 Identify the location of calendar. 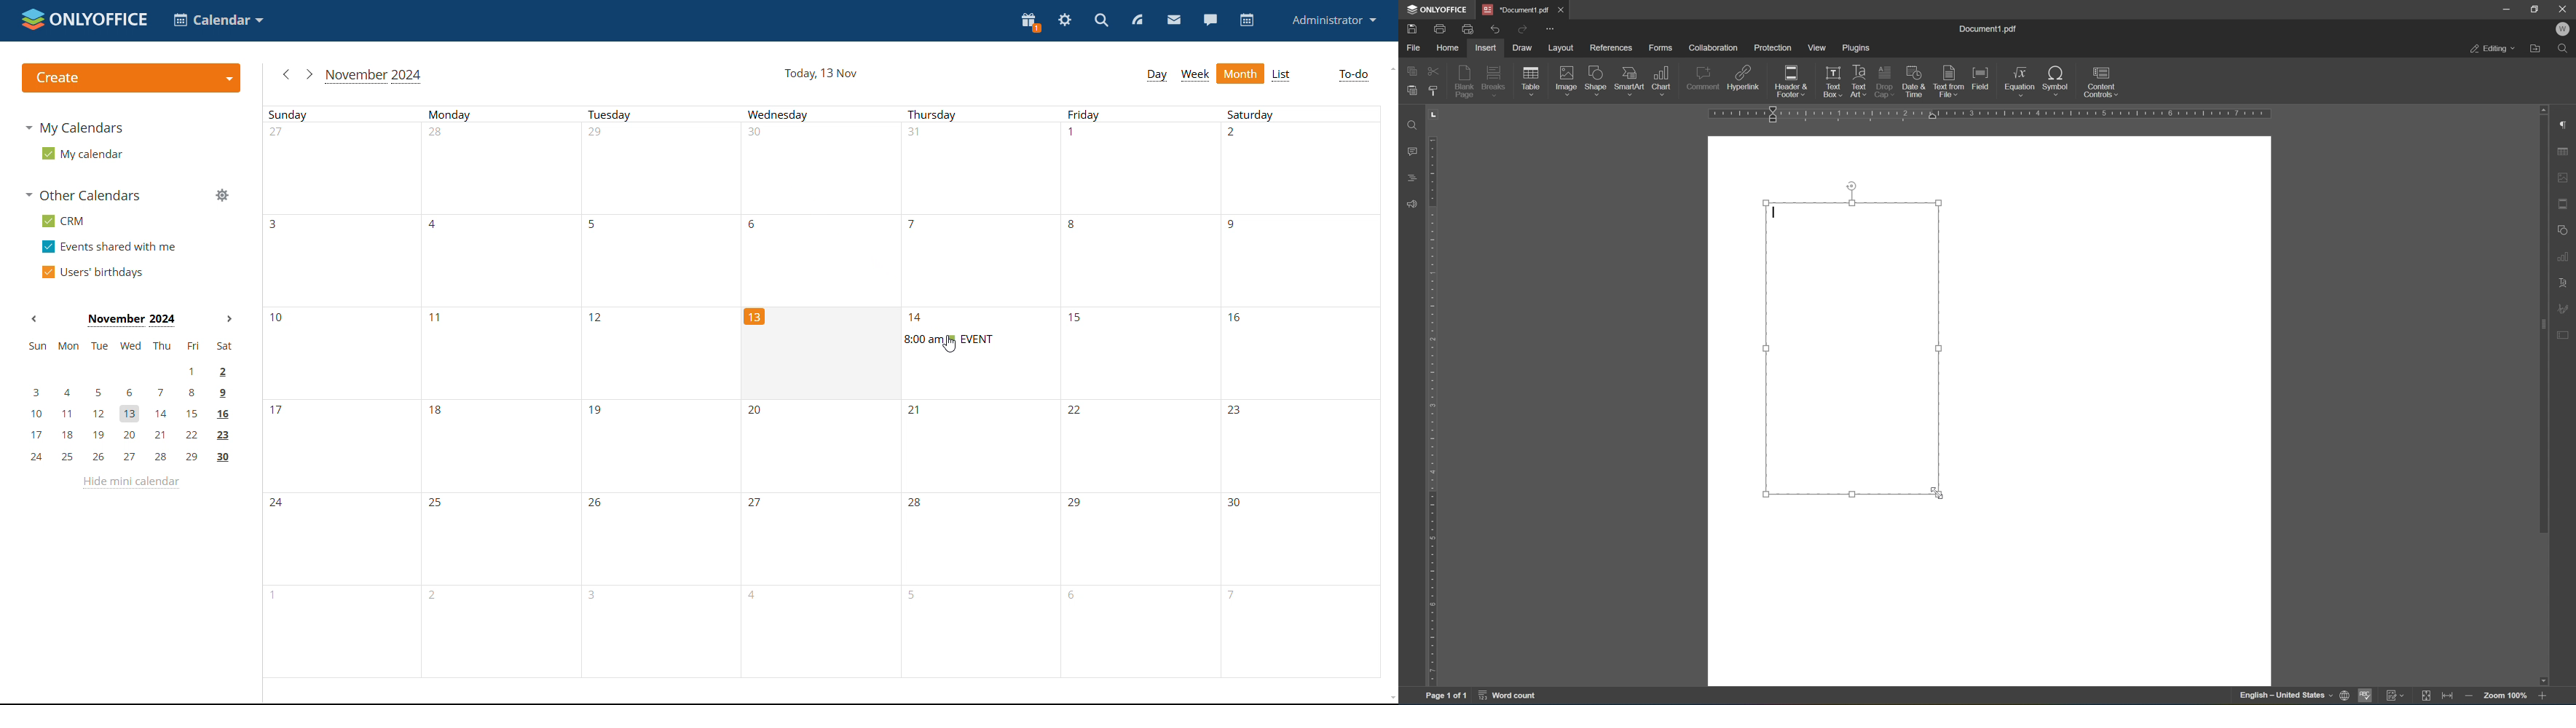
(1245, 20).